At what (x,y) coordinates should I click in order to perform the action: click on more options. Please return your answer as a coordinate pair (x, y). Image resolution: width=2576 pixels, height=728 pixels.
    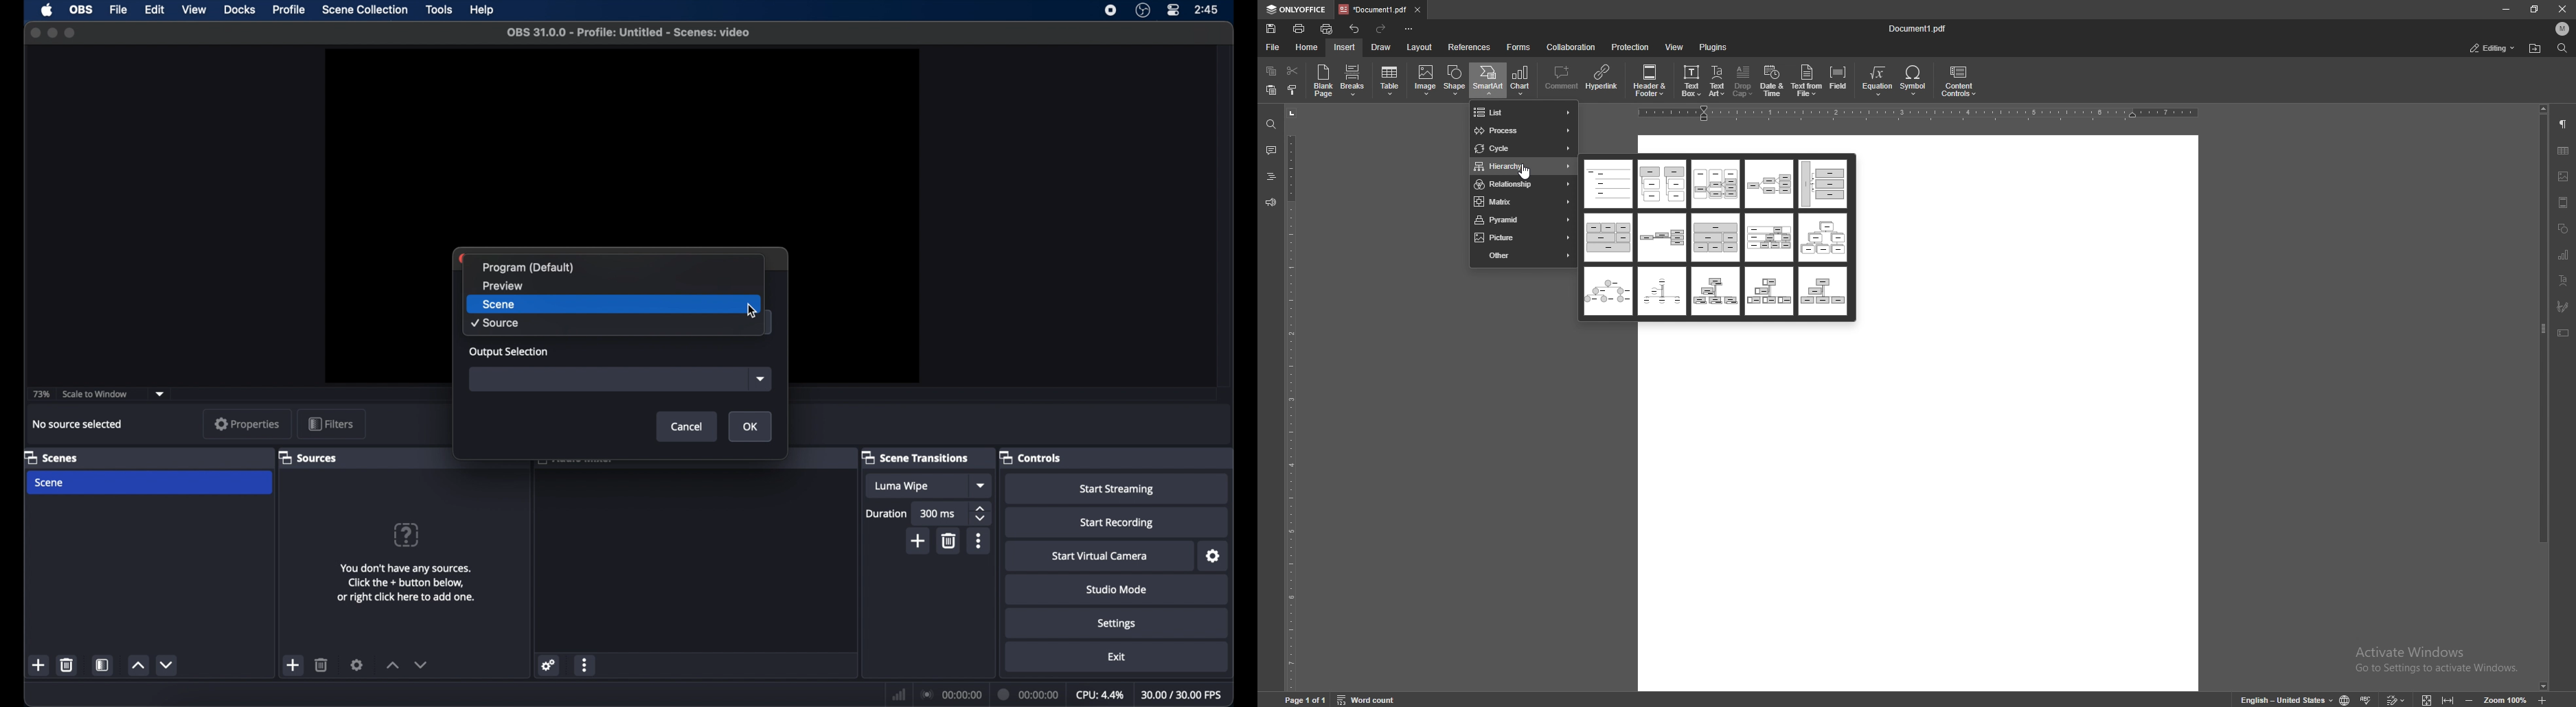
    Looking at the image, I should click on (979, 541).